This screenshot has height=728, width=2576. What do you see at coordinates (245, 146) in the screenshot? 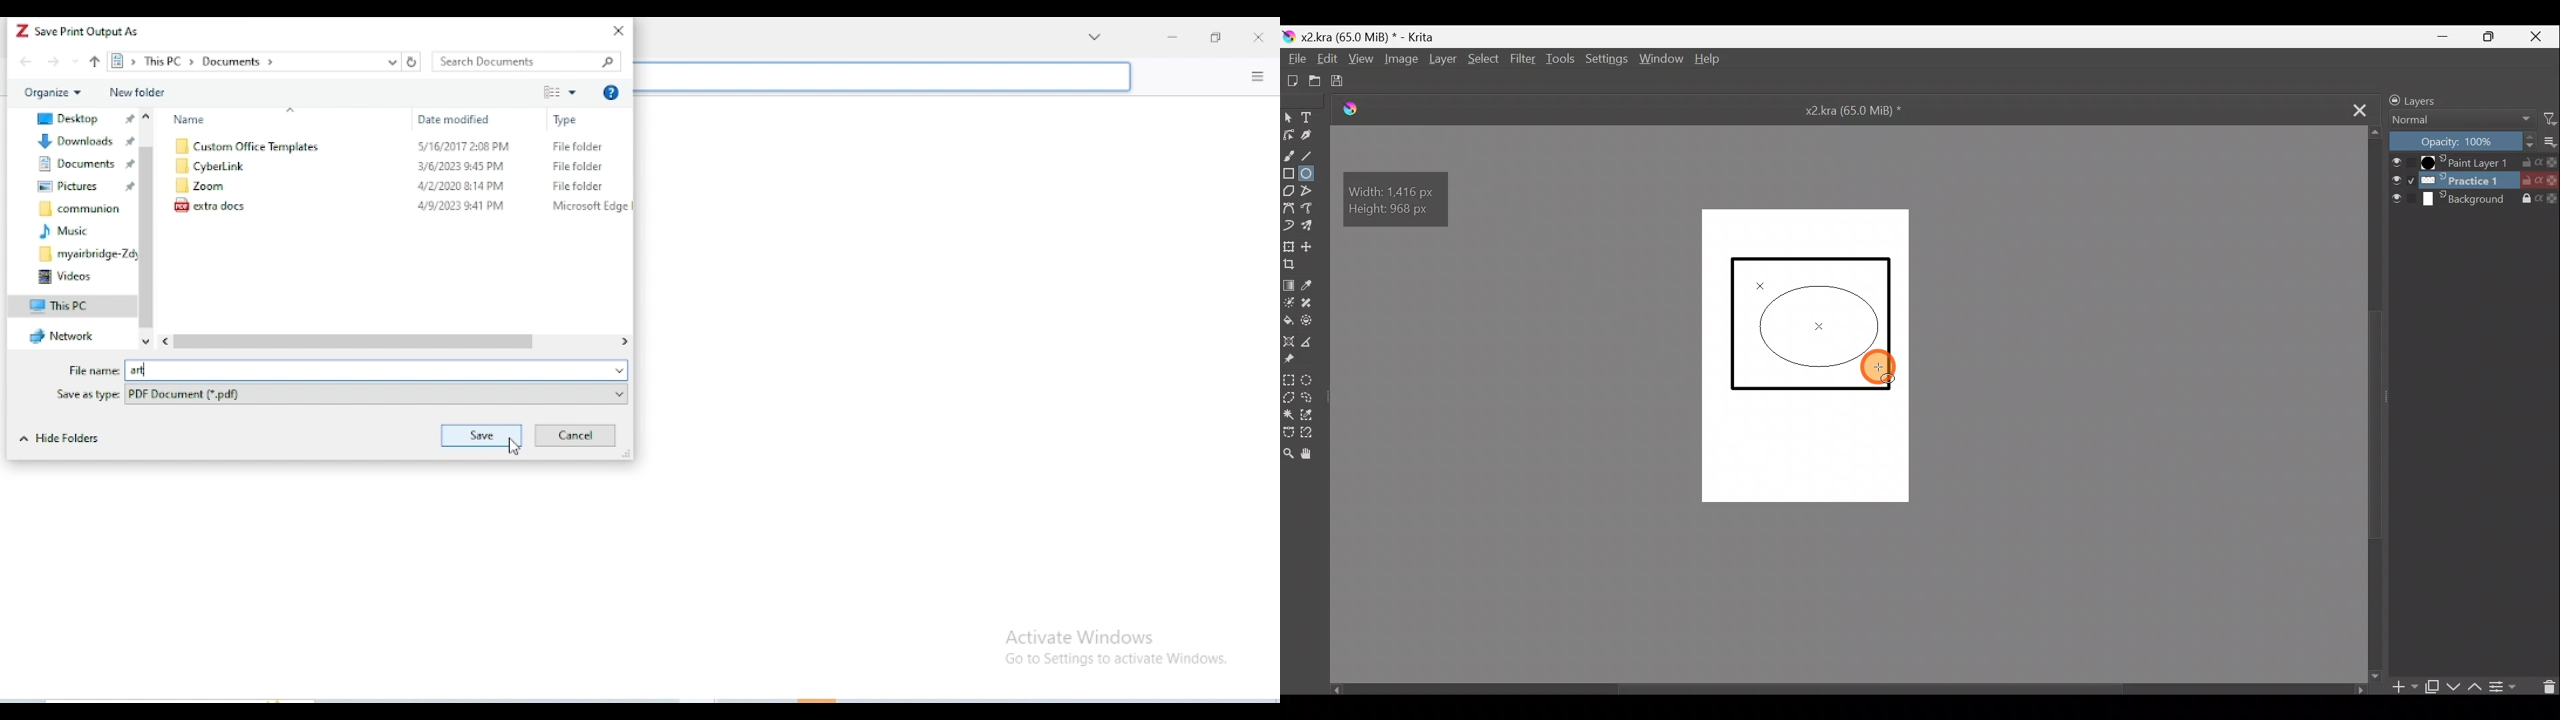
I see `Custom Office Templates folder` at bounding box center [245, 146].